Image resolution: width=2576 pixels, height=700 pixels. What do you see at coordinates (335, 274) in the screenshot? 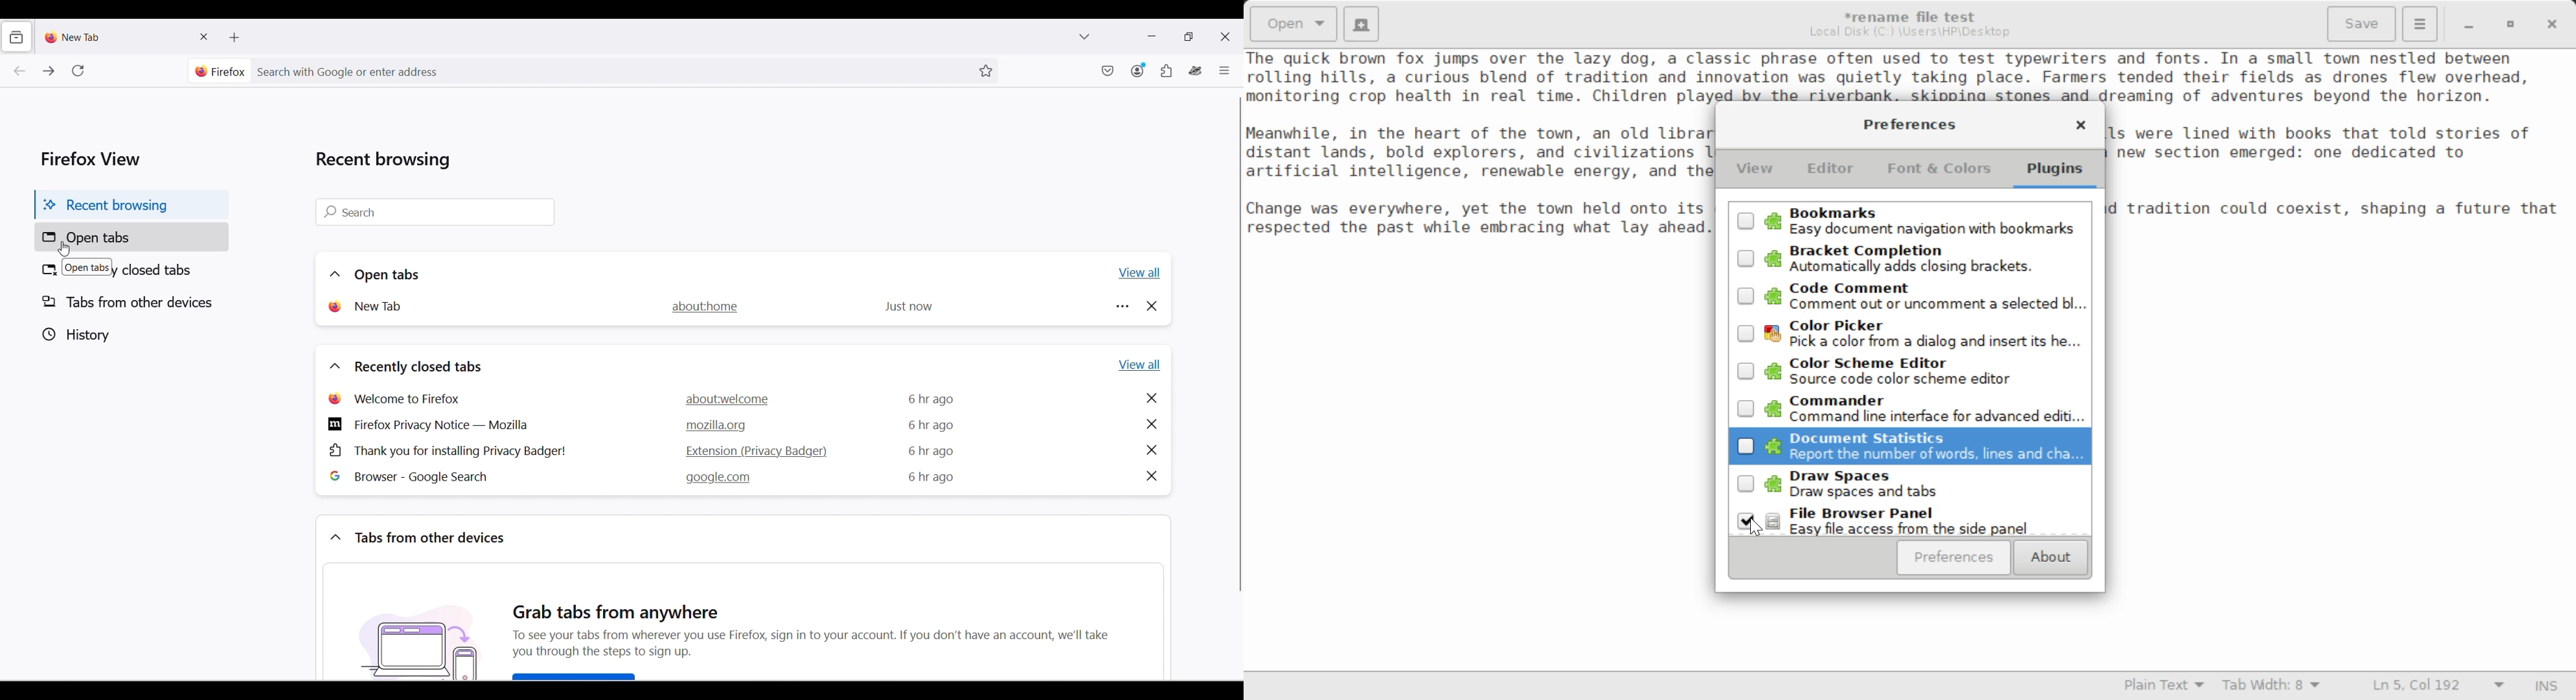
I see `Collapse Open tabs list` at bounding box center [335, 274].